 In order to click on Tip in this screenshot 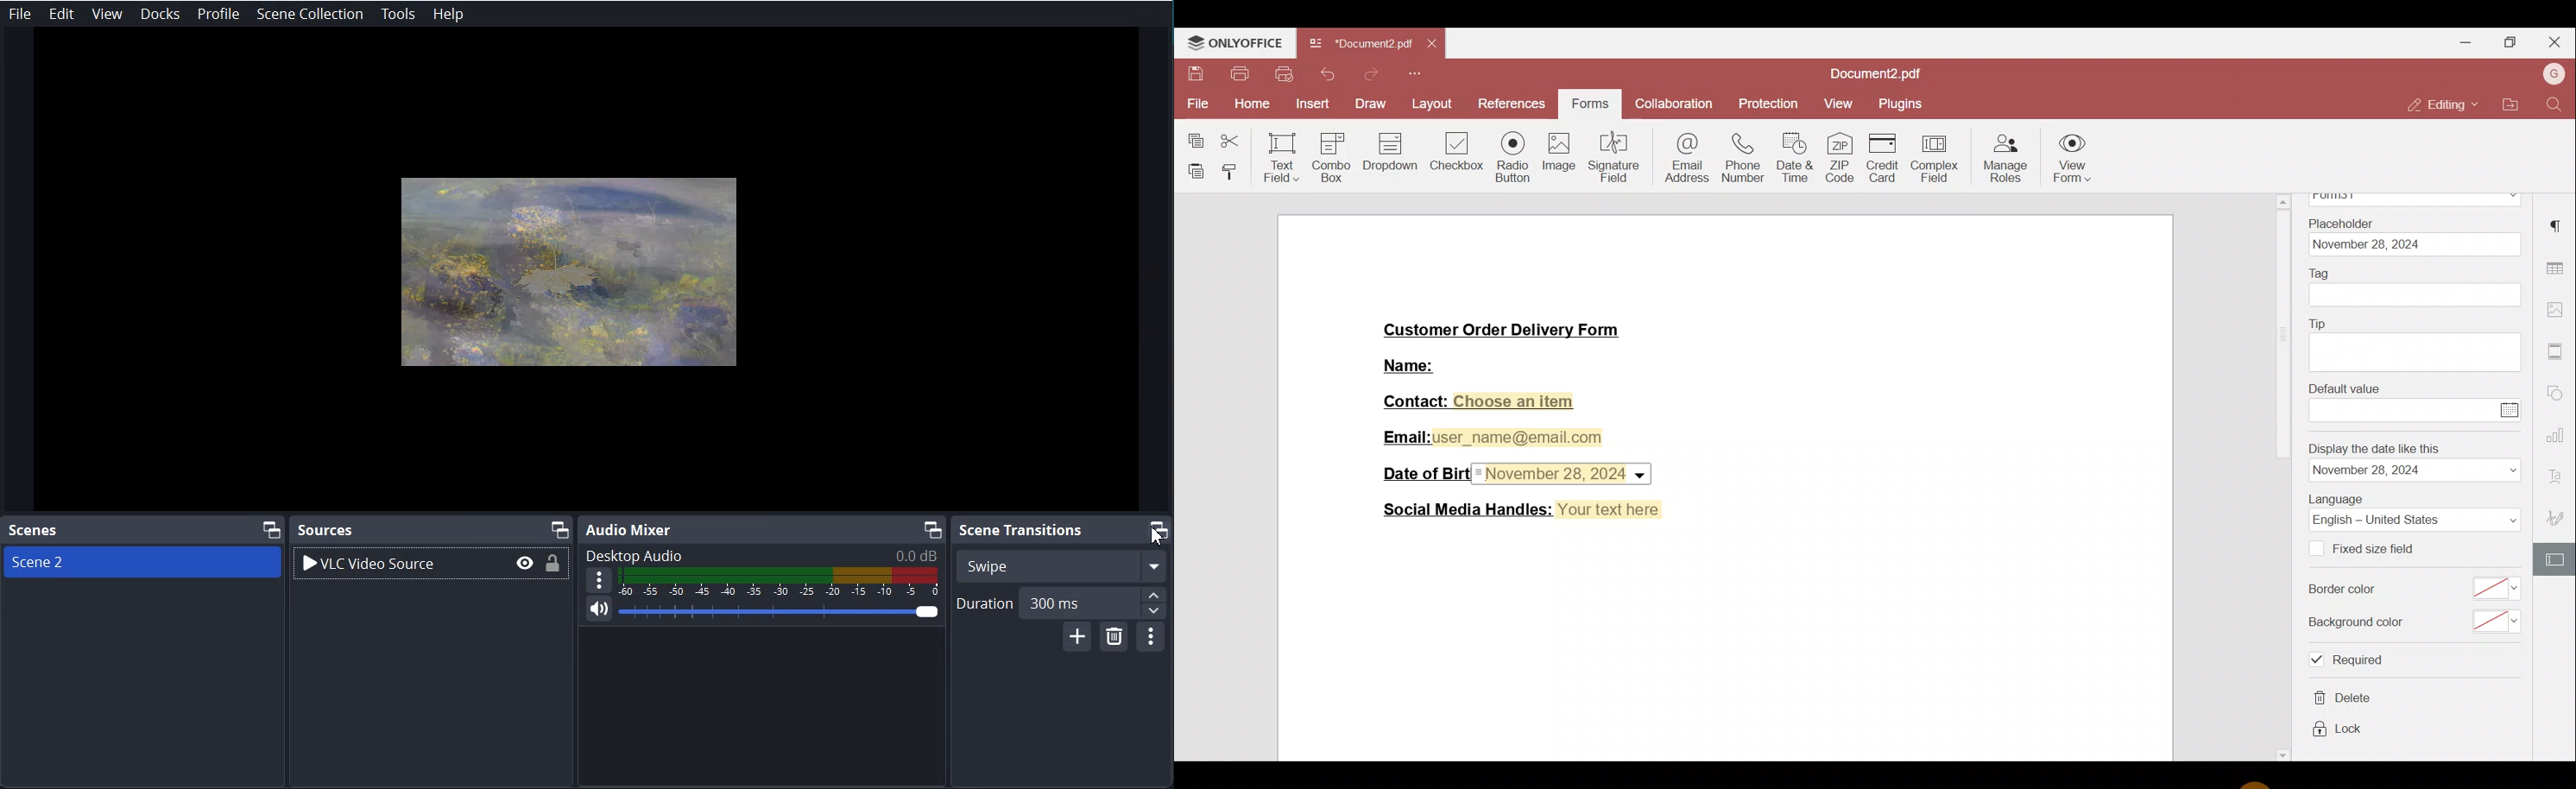, I will do `click(2322, 324)`.